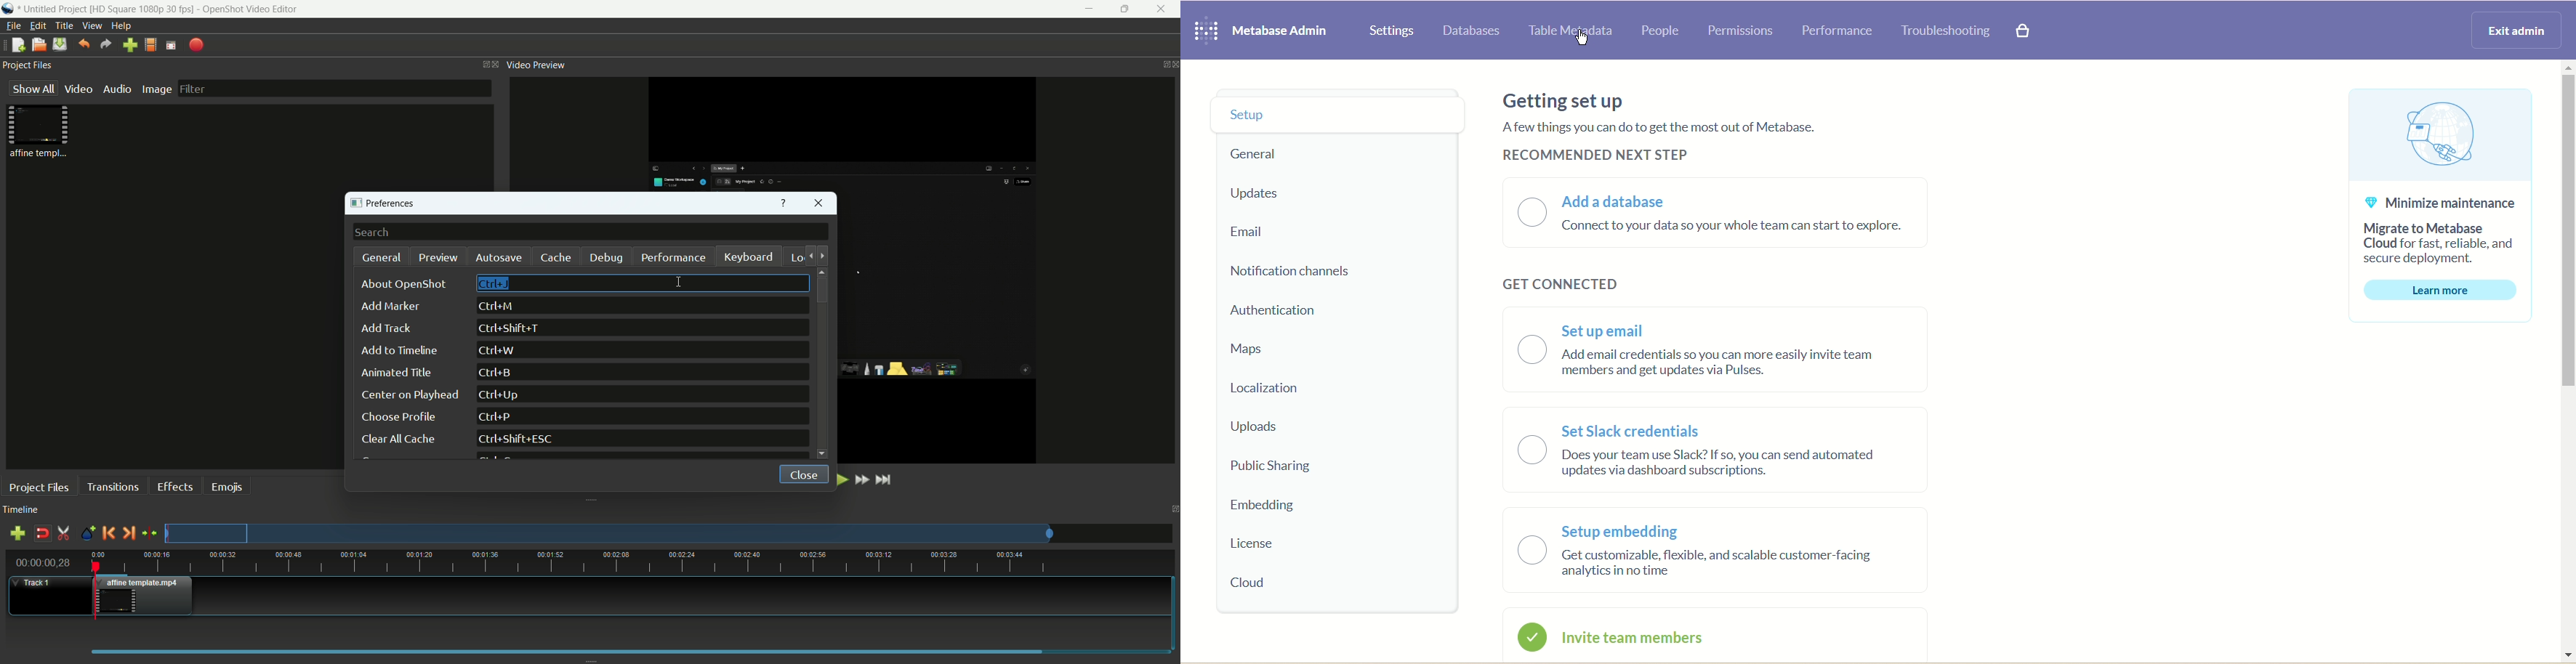 This screenshot has width=2576, height=672. I want to click on audio, so click(119, 89).